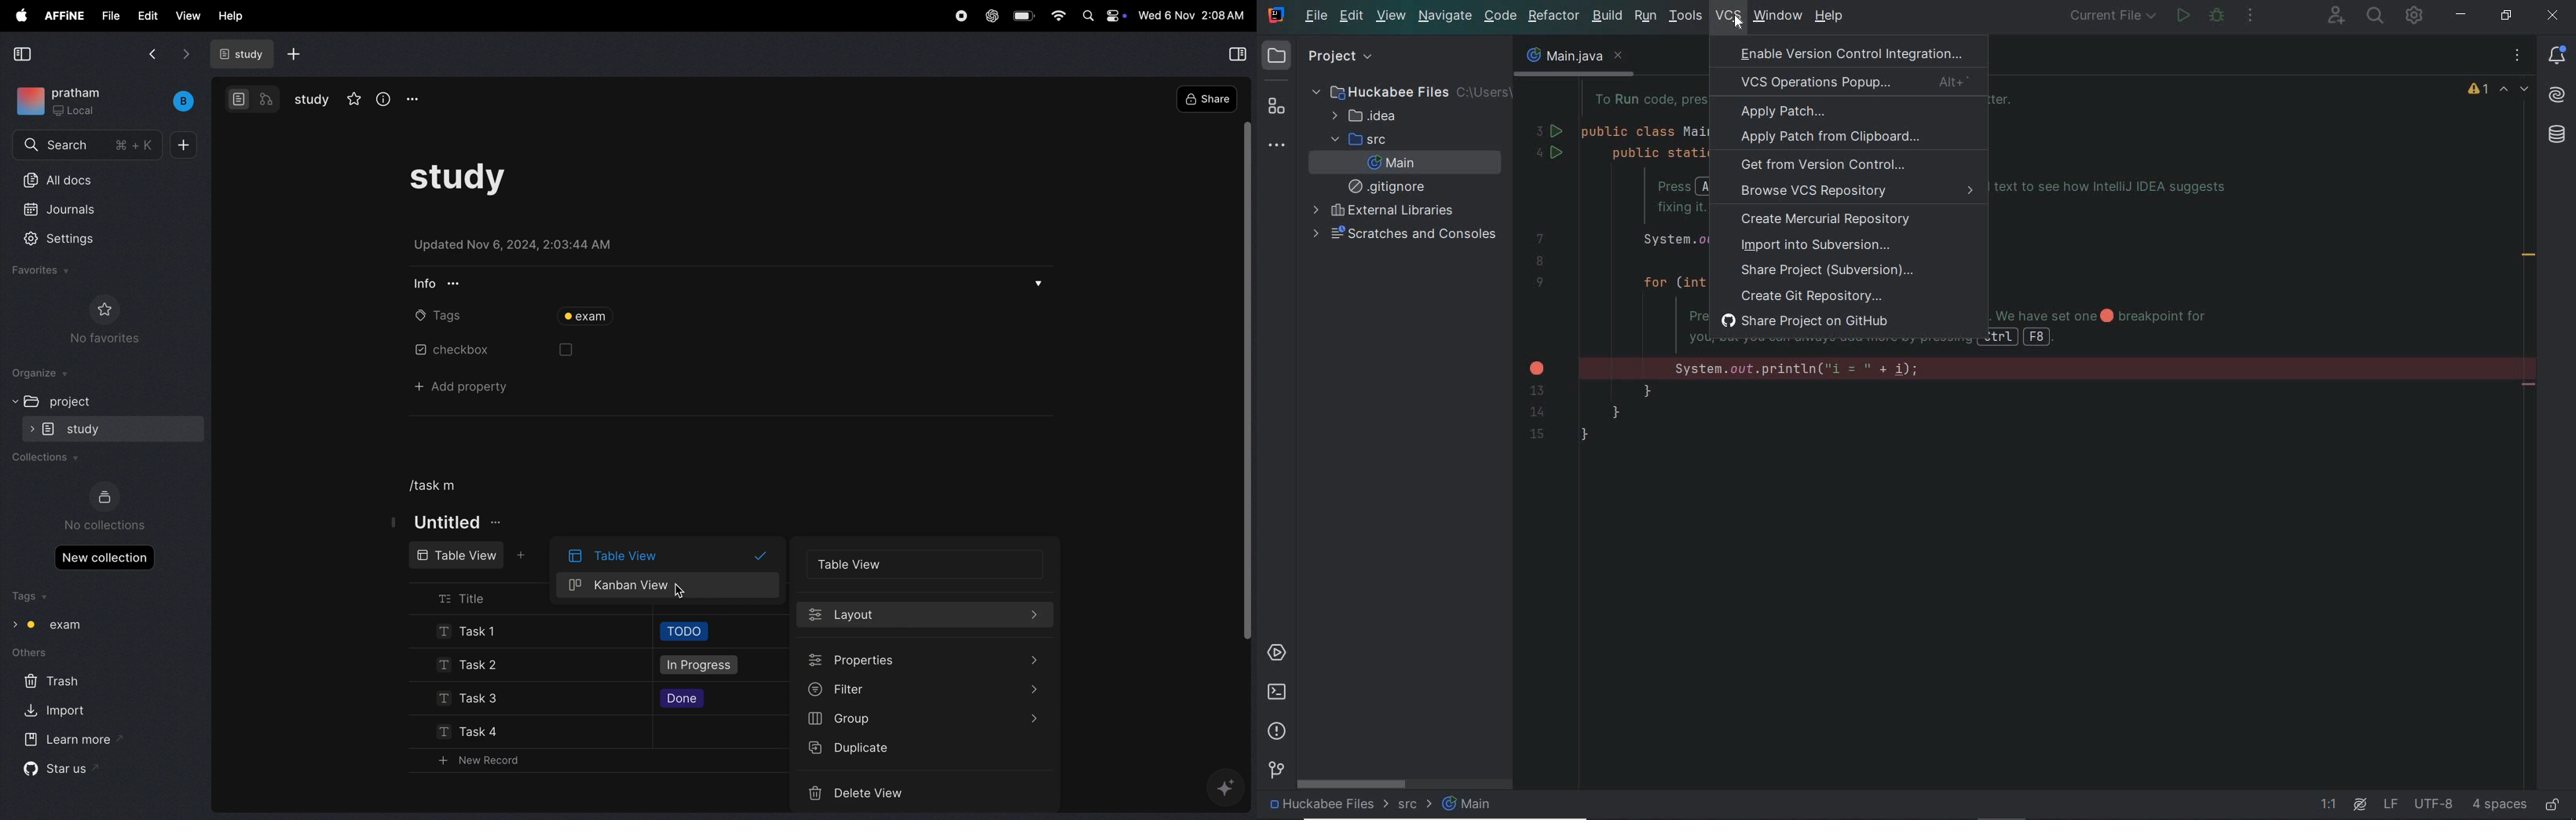  Describe the element at coordinates (433, 283) in the screenshot. I see `info` at that location.